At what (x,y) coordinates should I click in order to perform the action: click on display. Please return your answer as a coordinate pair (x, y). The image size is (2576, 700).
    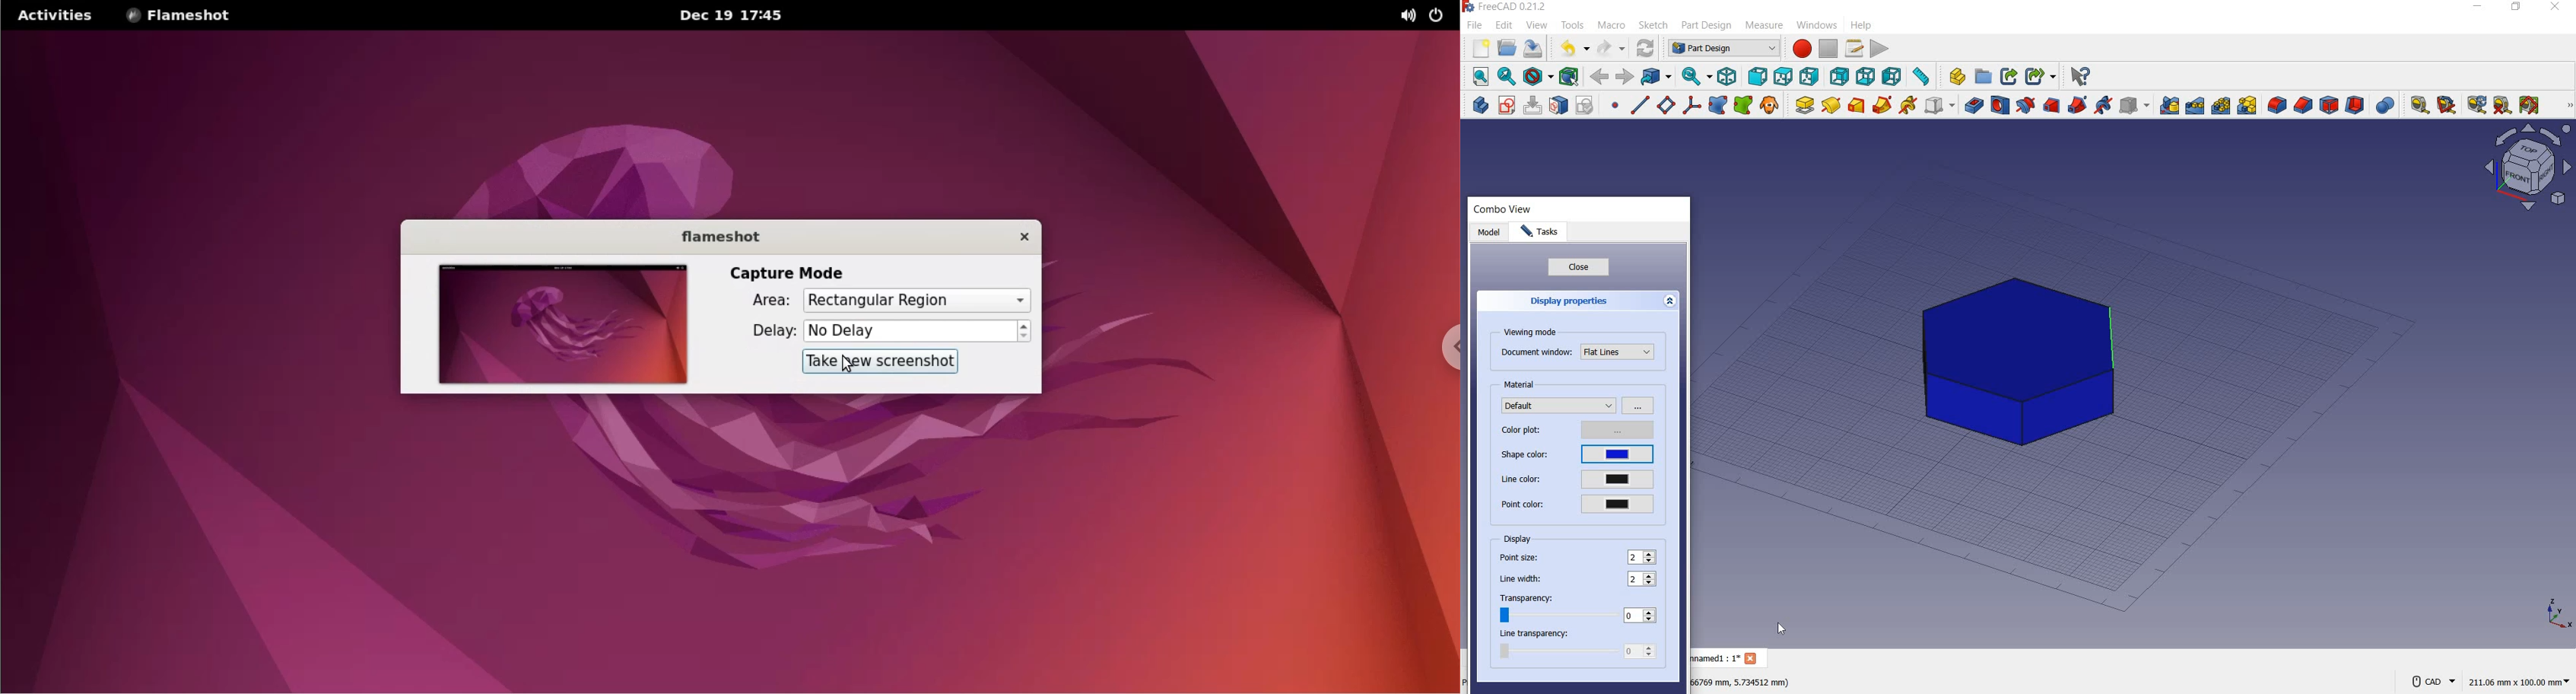
    Looking at the image, I should click on (1515, 539).